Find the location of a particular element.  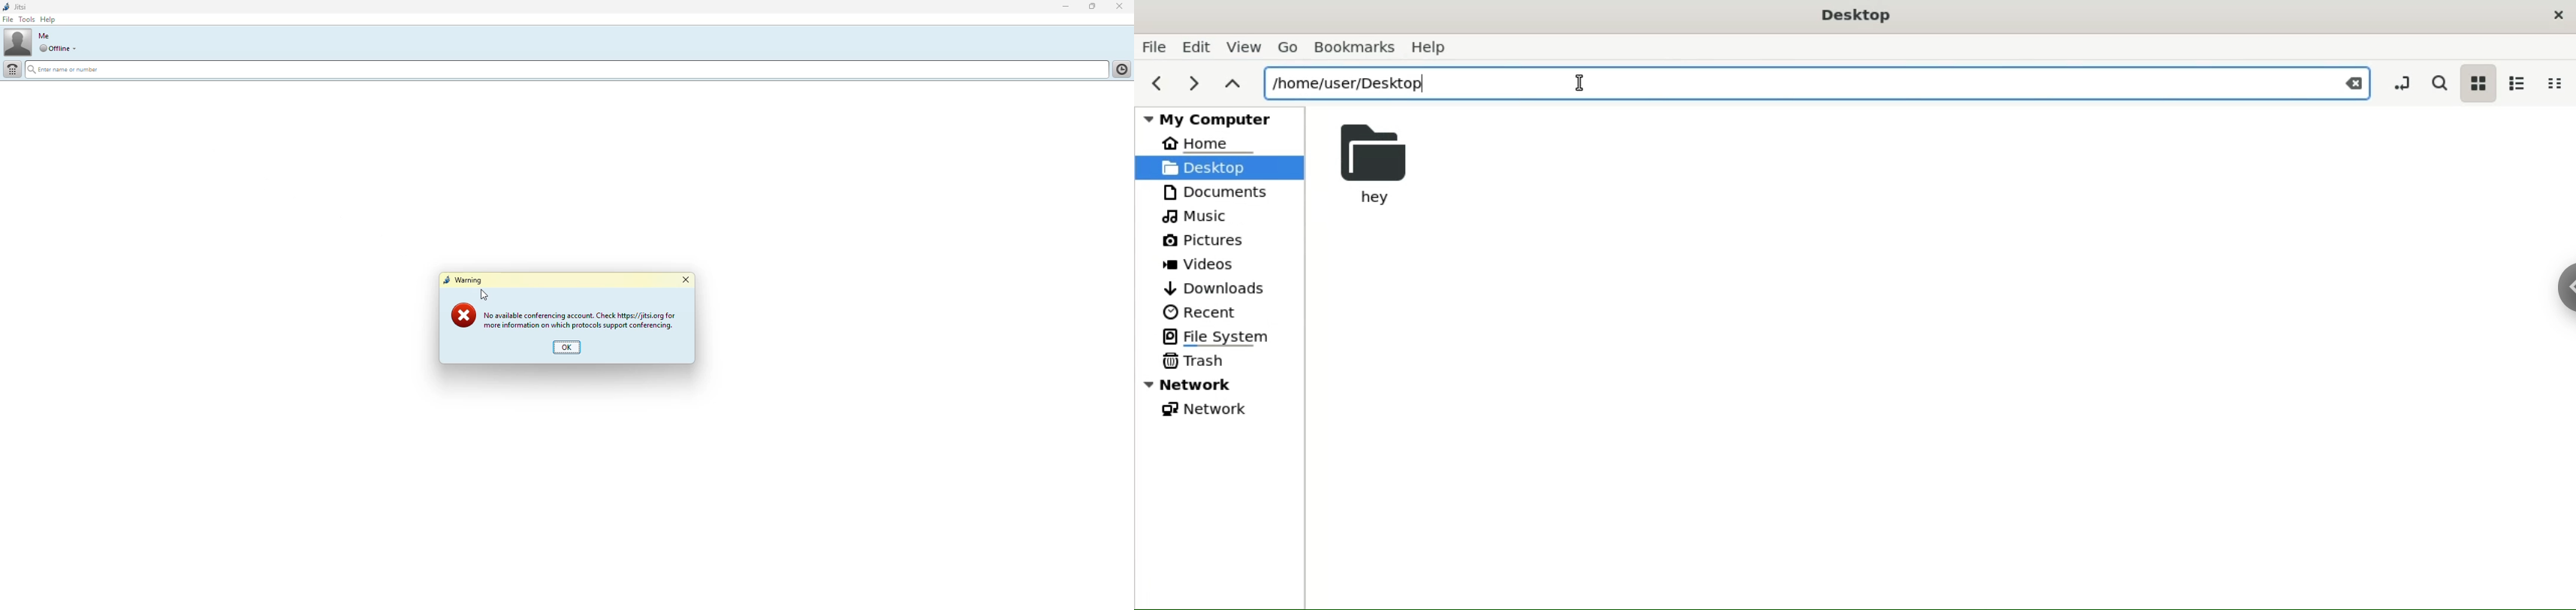

jitsi is located at coordinates (17, 7).